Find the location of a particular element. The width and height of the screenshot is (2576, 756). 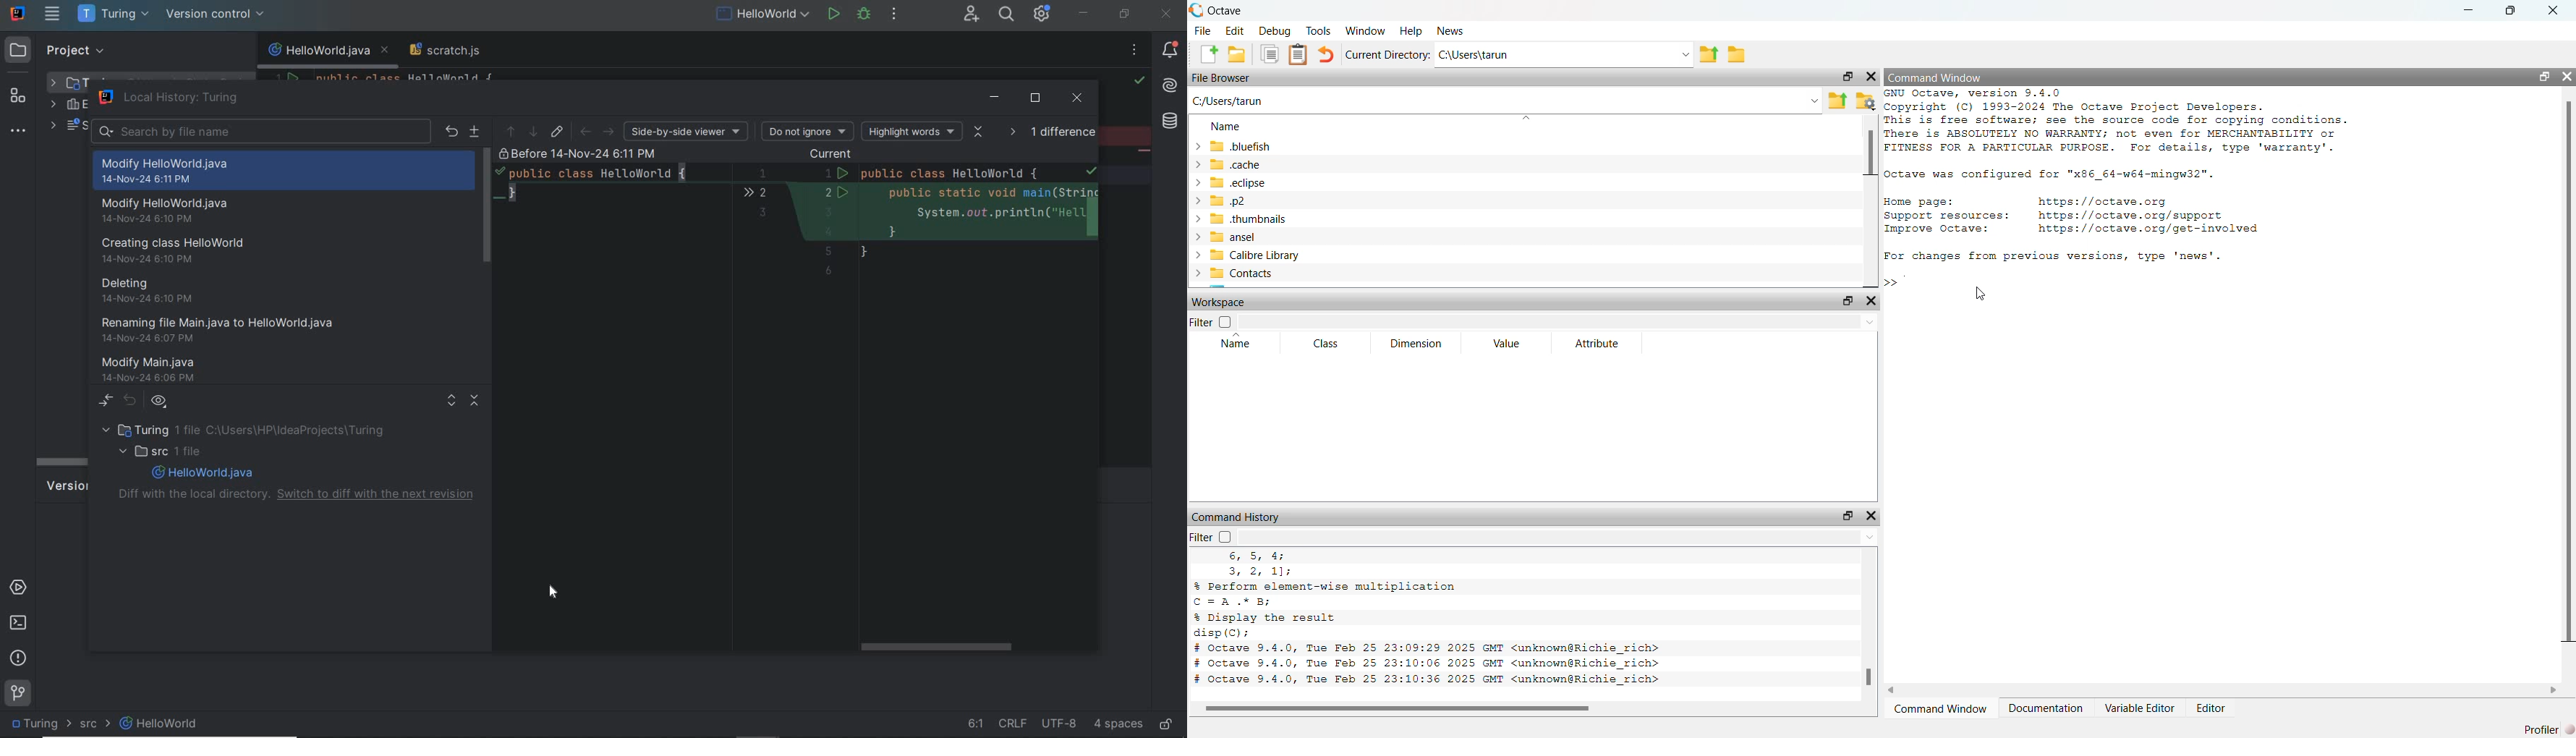

external libraries is located at coordinates (67, 105).